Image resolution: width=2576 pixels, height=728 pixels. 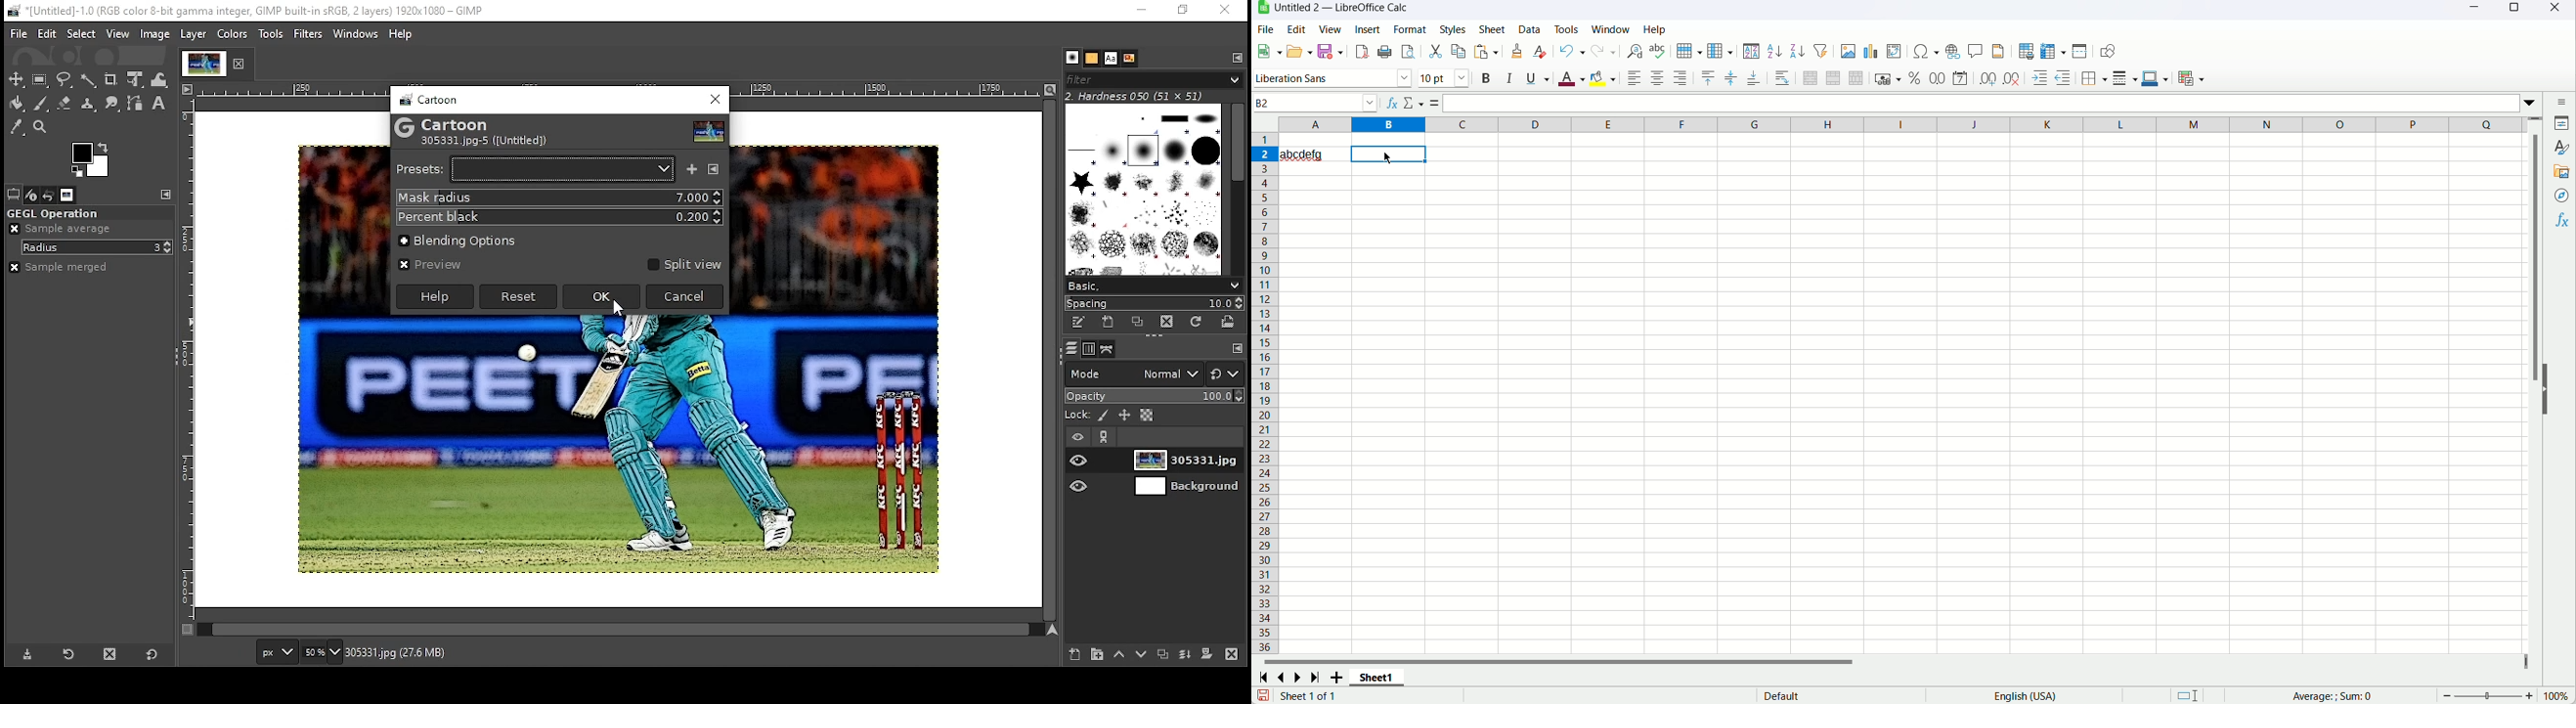 What do you see at coordinates (1798, 52) in the screenshot?
I see `sort descending` at bounding box center [1798, 52].